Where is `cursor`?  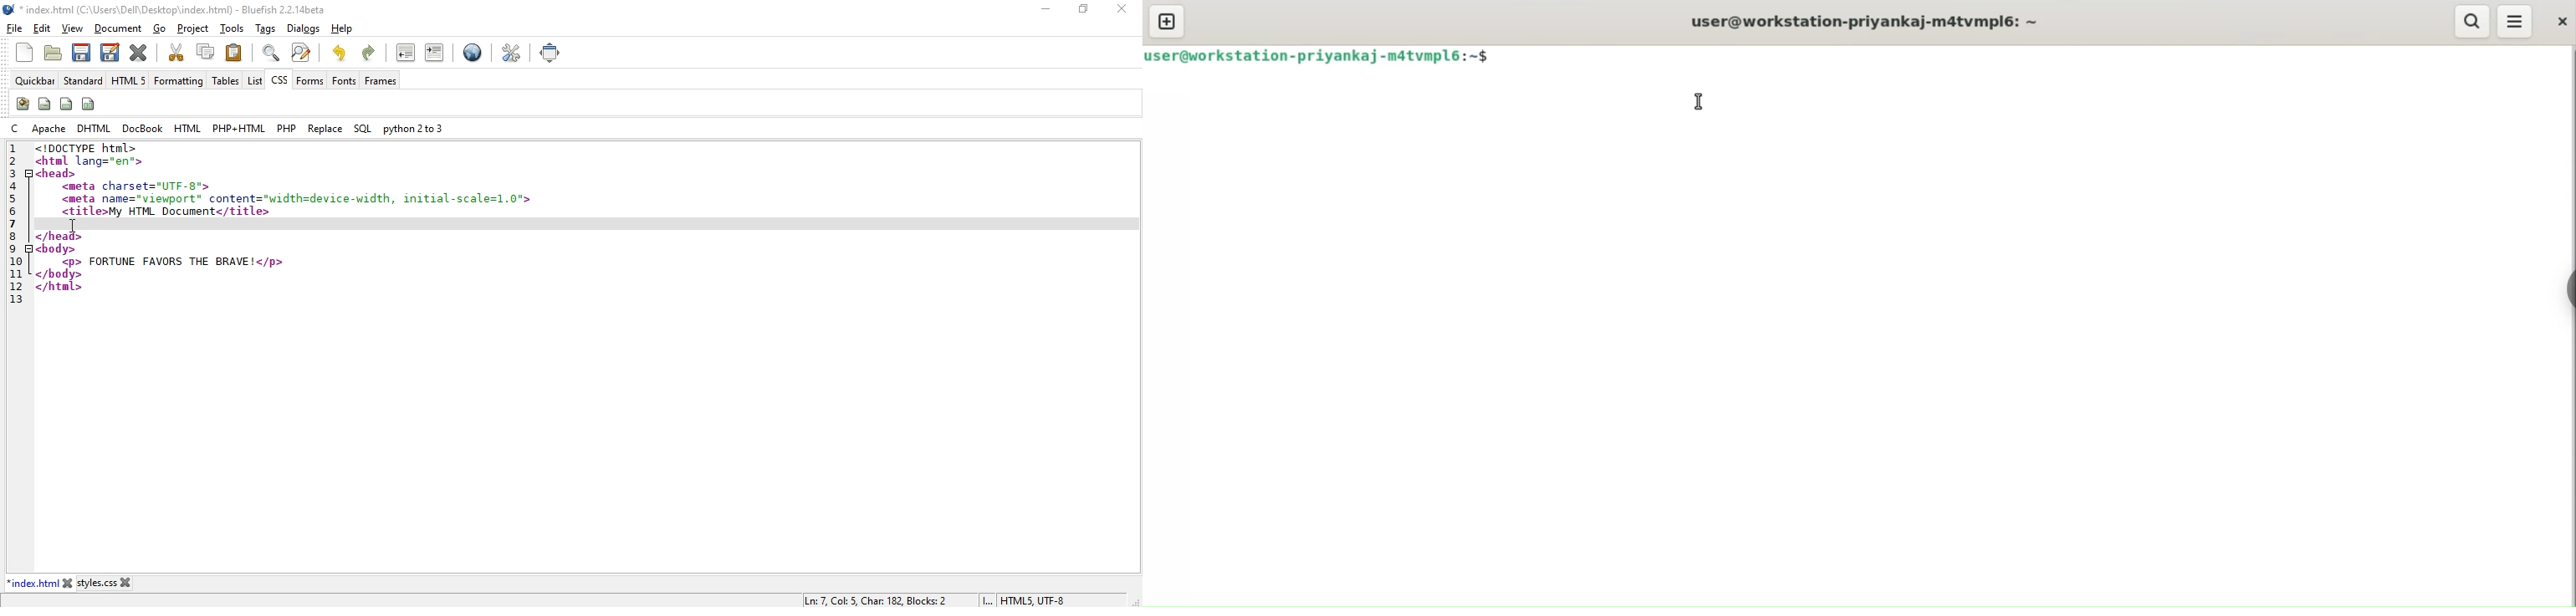
cursor is located at coordinates (74, 226).